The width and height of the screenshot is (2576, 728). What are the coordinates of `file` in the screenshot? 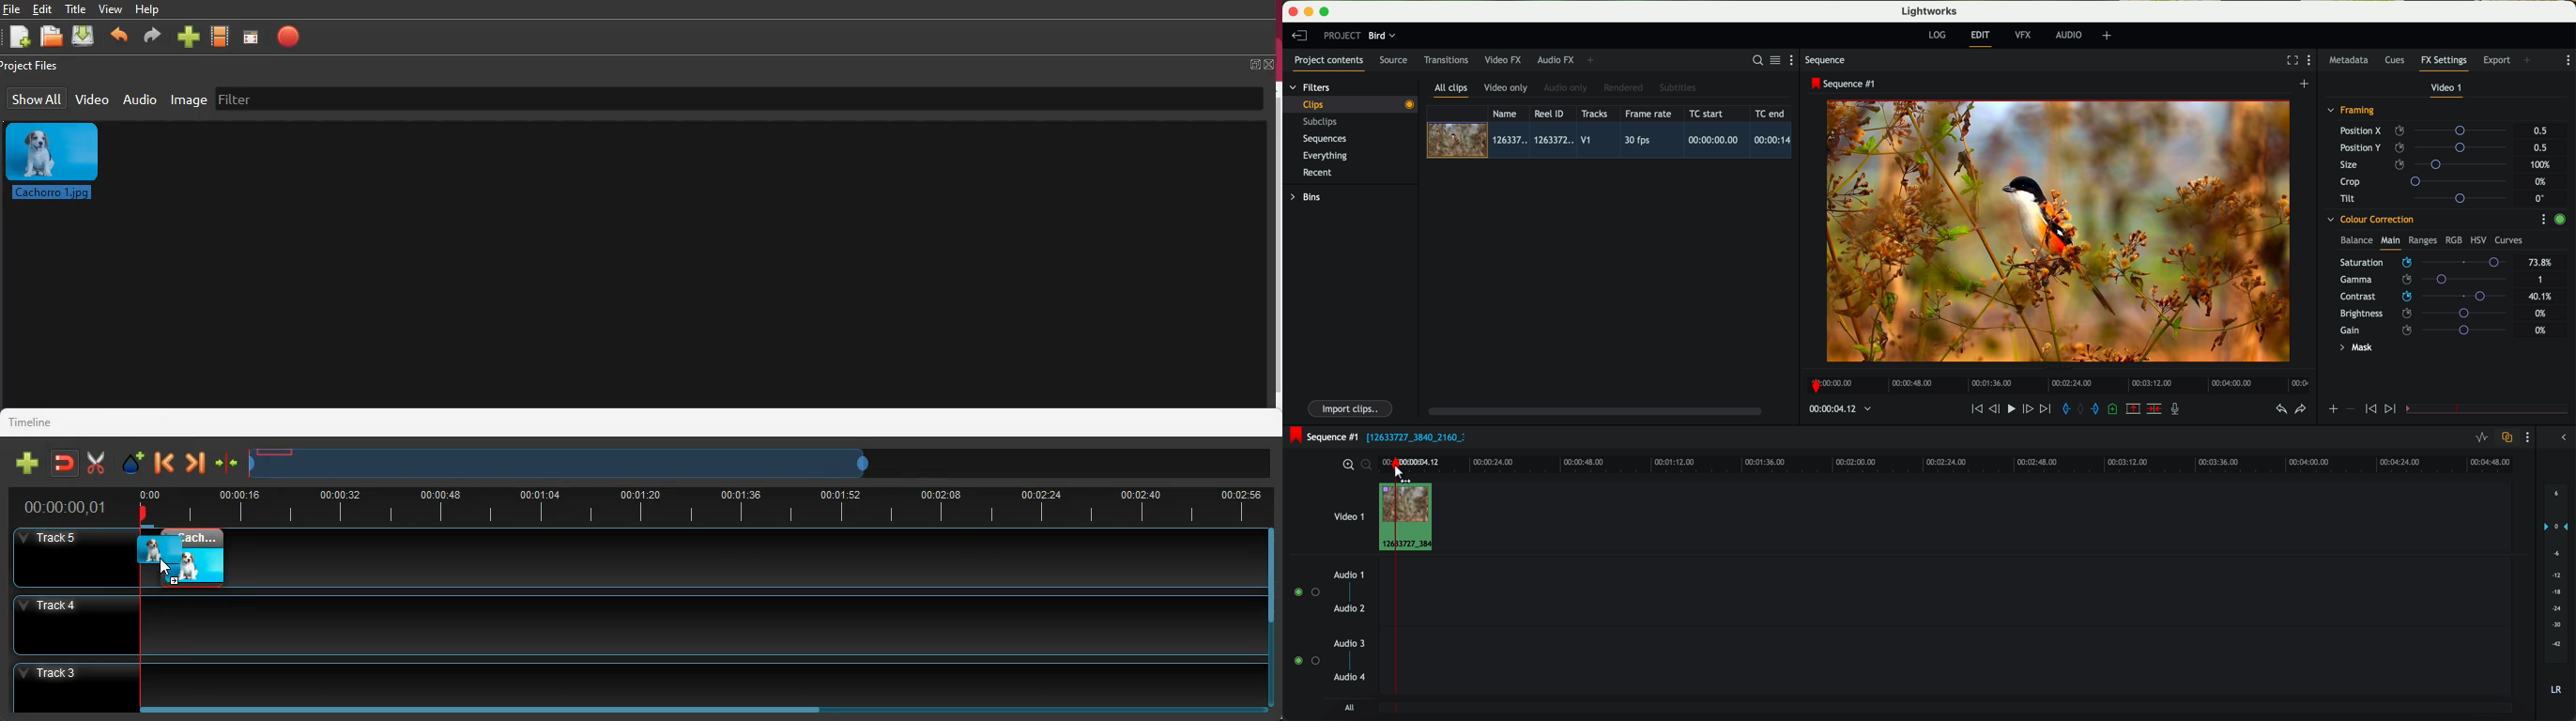 It's located at (54, 38).